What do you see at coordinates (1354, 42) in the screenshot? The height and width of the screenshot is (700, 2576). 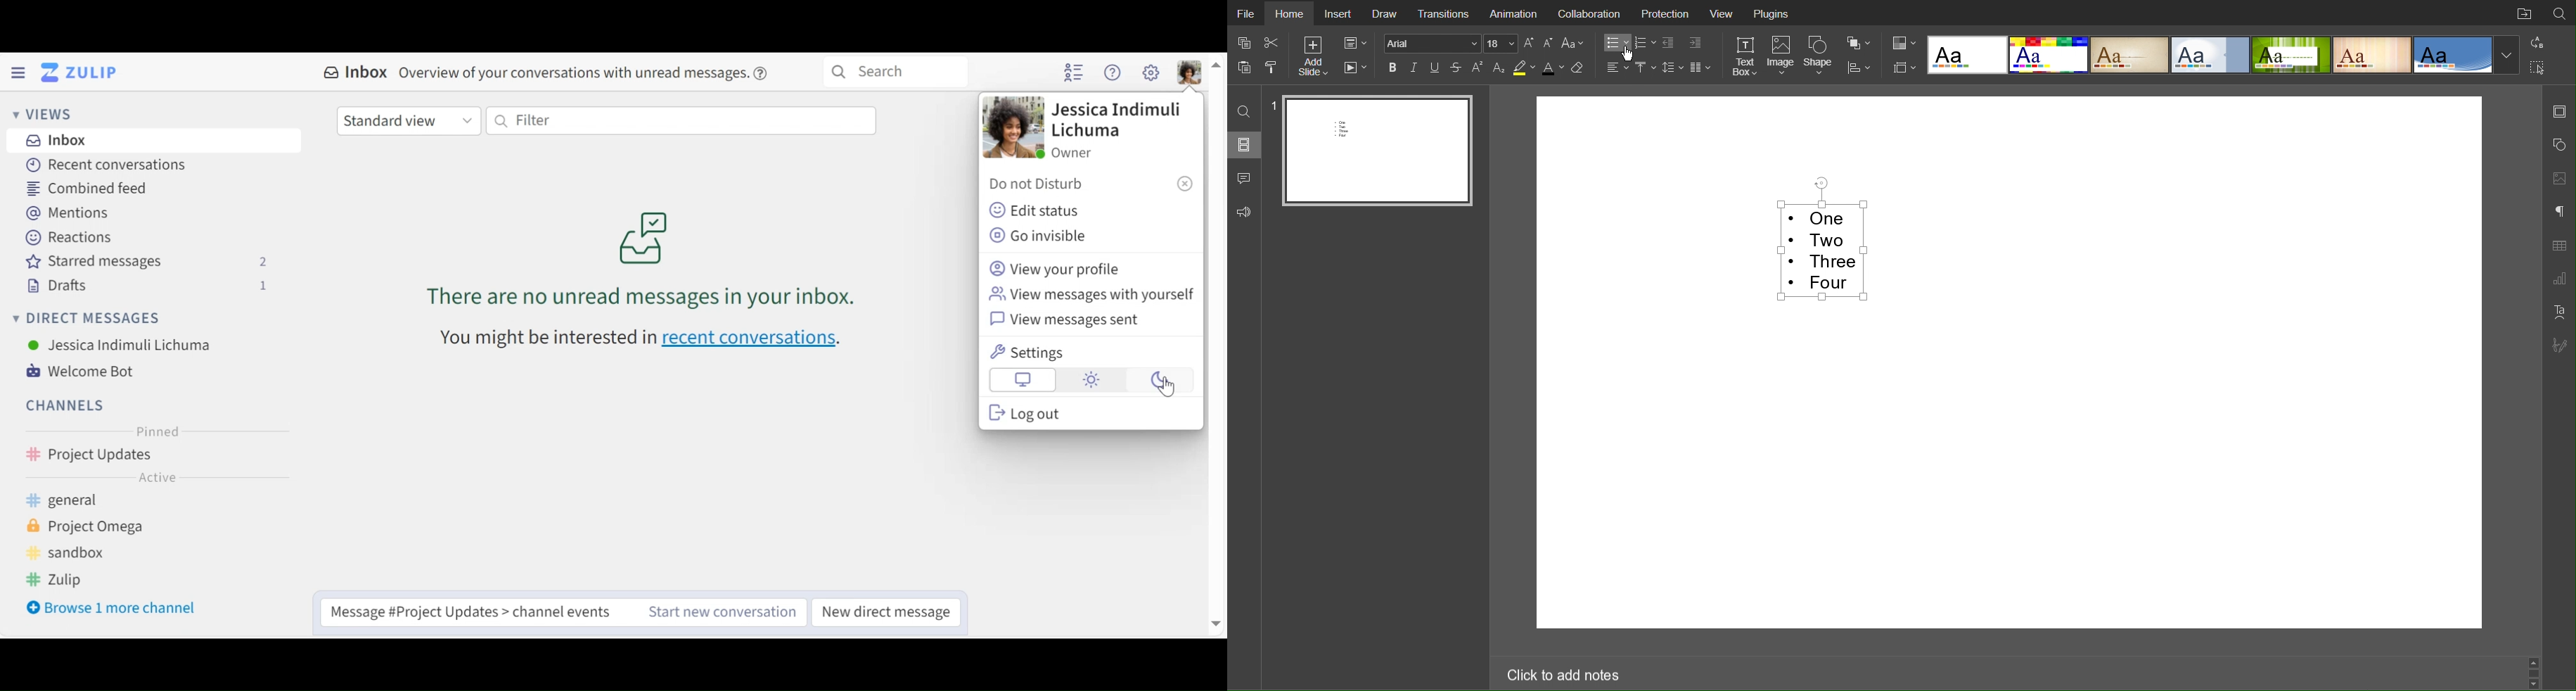 I see `Slide Settings` at bounding box center [1354, 42].